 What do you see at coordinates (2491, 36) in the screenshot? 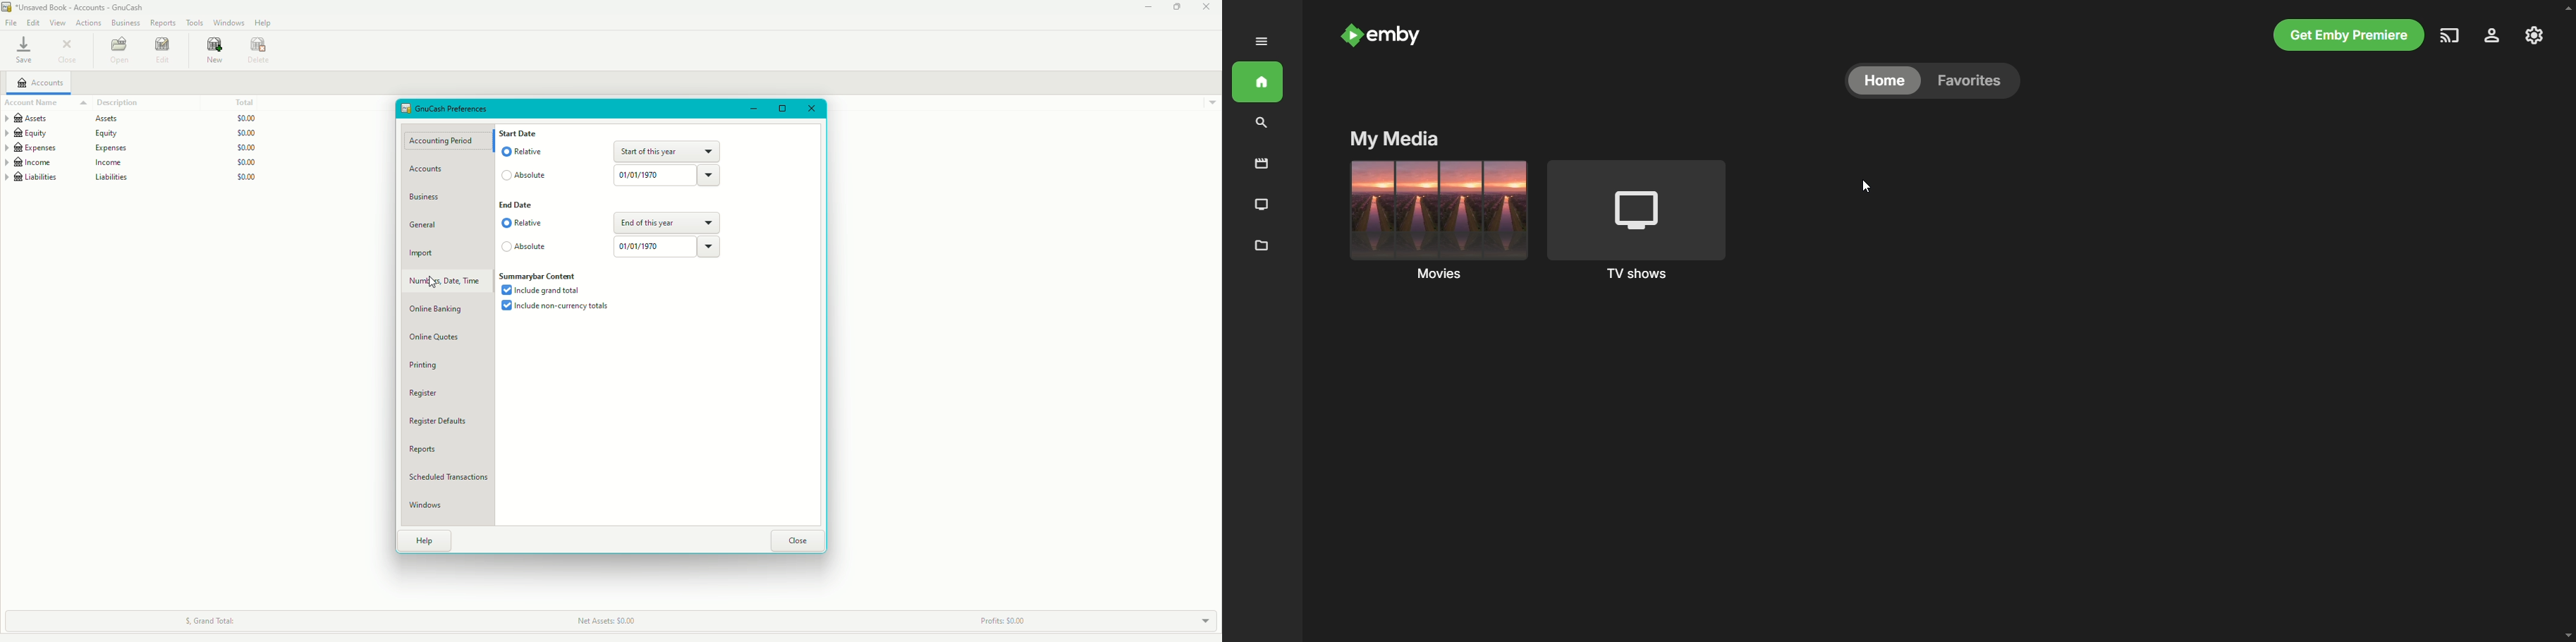
I see `manage emby server` at bounding box center [2491, 36].